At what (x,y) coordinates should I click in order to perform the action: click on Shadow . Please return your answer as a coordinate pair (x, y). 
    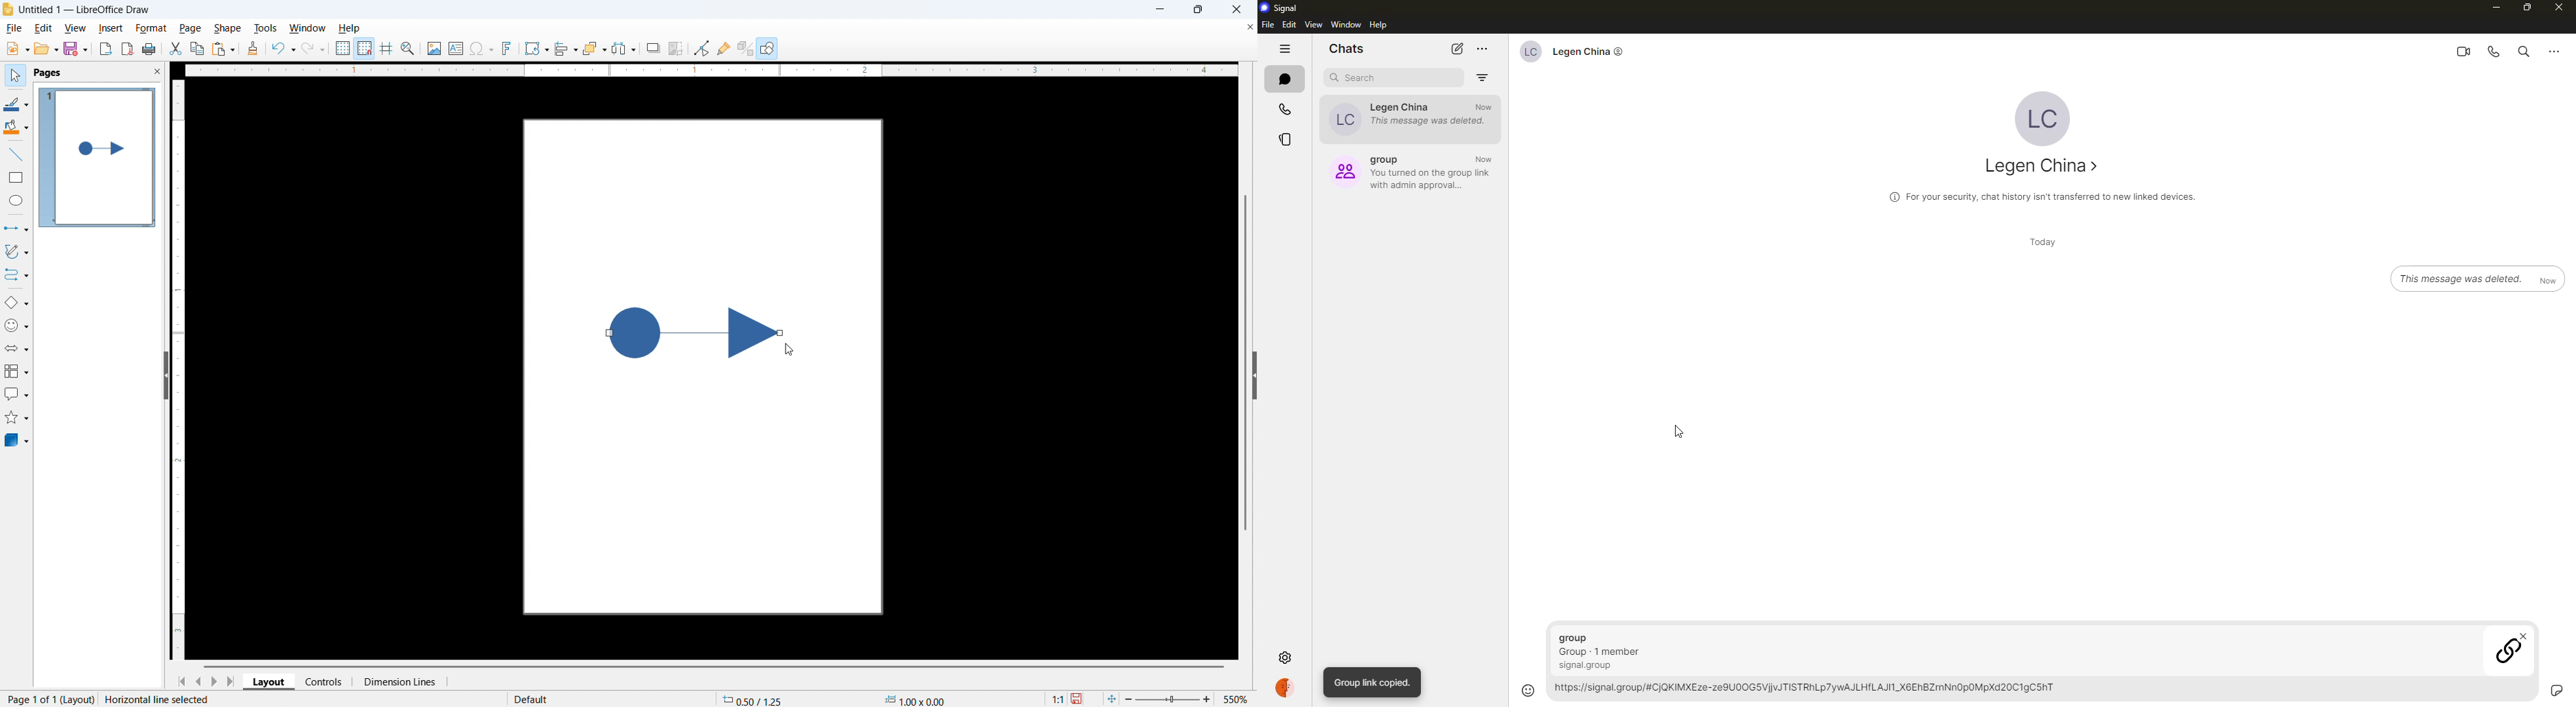
    Looking at the image, I should click on (653, 48).